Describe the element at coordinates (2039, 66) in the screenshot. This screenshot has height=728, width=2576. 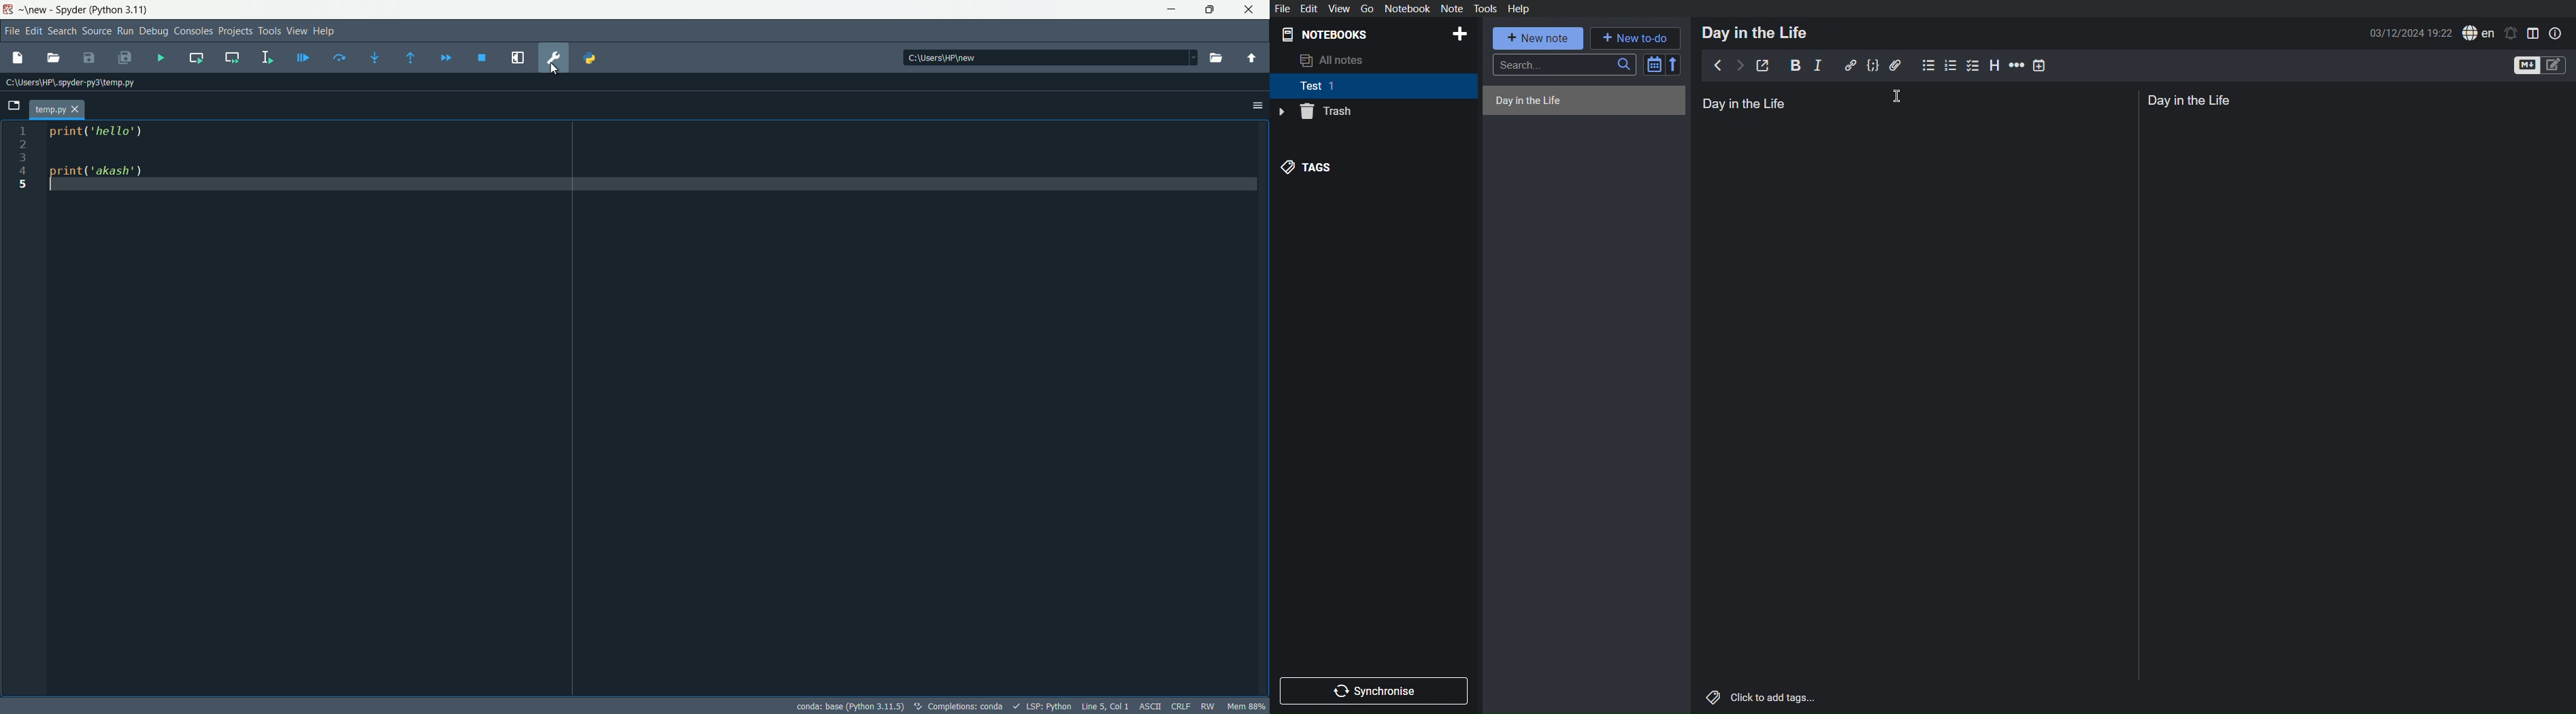
I see `Insert Time` at that location.